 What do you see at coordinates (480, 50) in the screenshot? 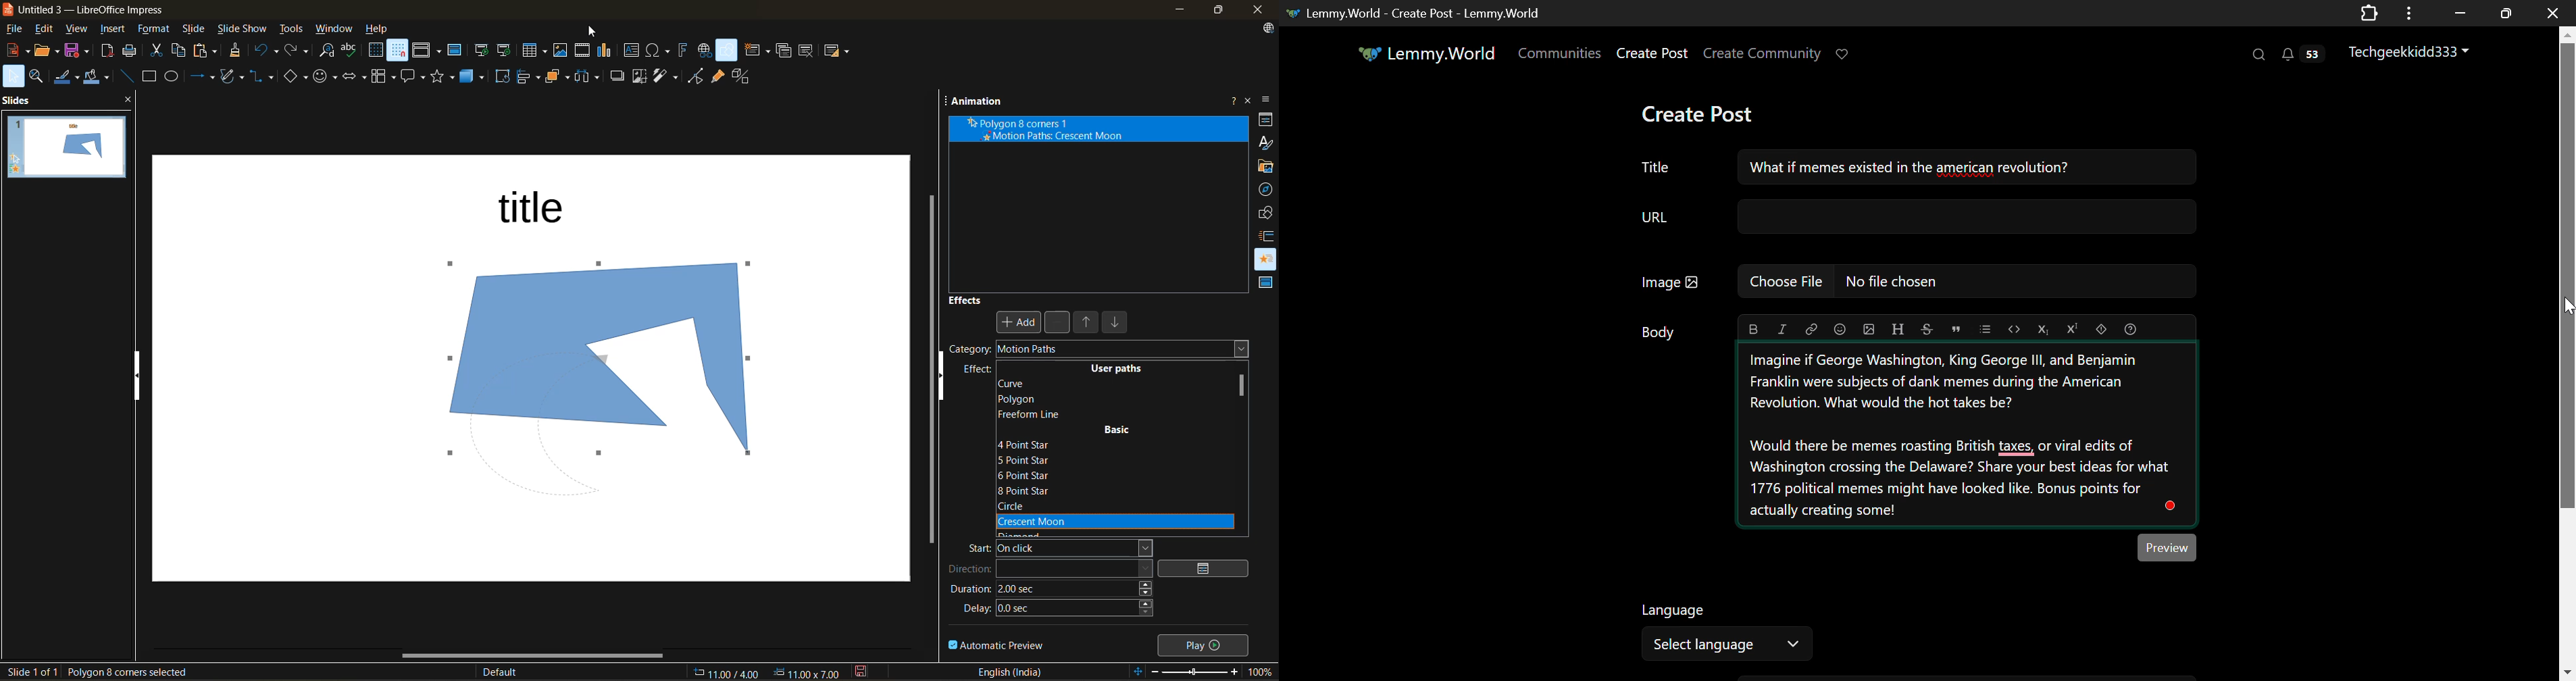
I see `start from first slide` at bounding box center [480, 50].